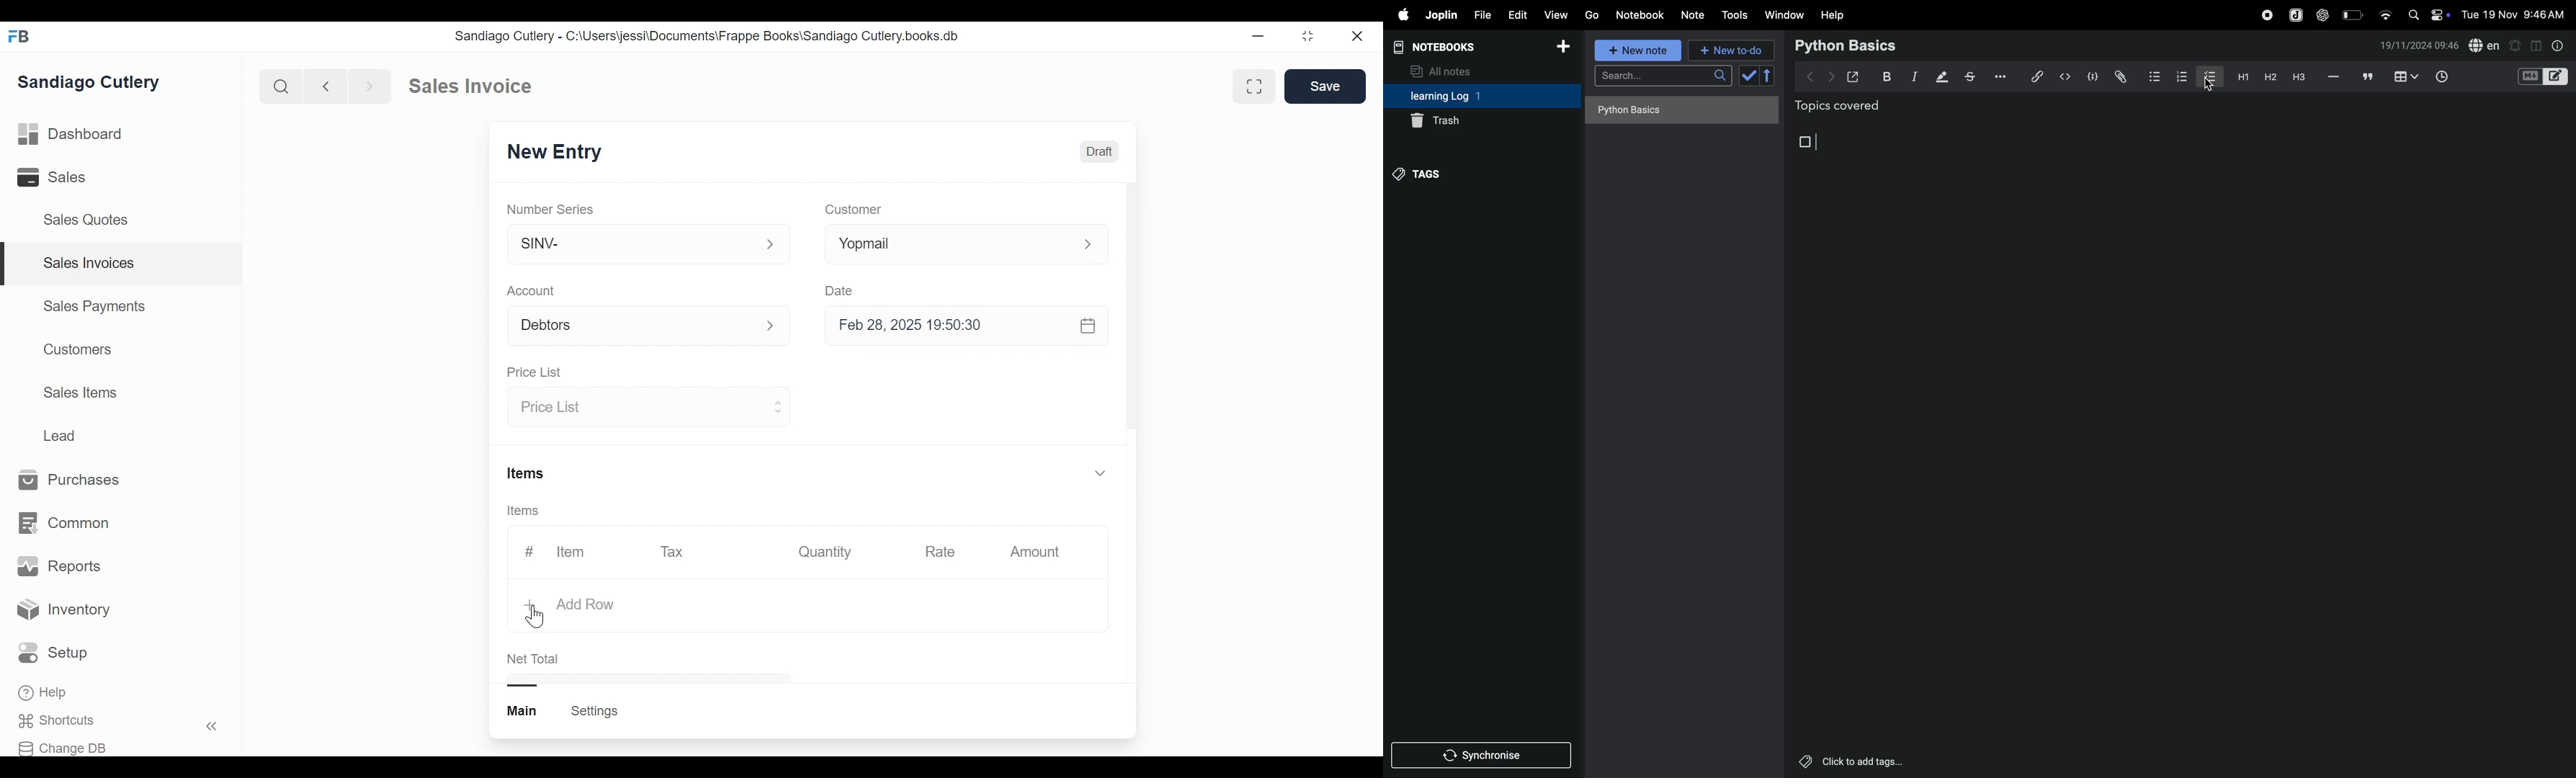 This screenshot has width=2576, height=784. I want to click on Items, so click(524, 511).